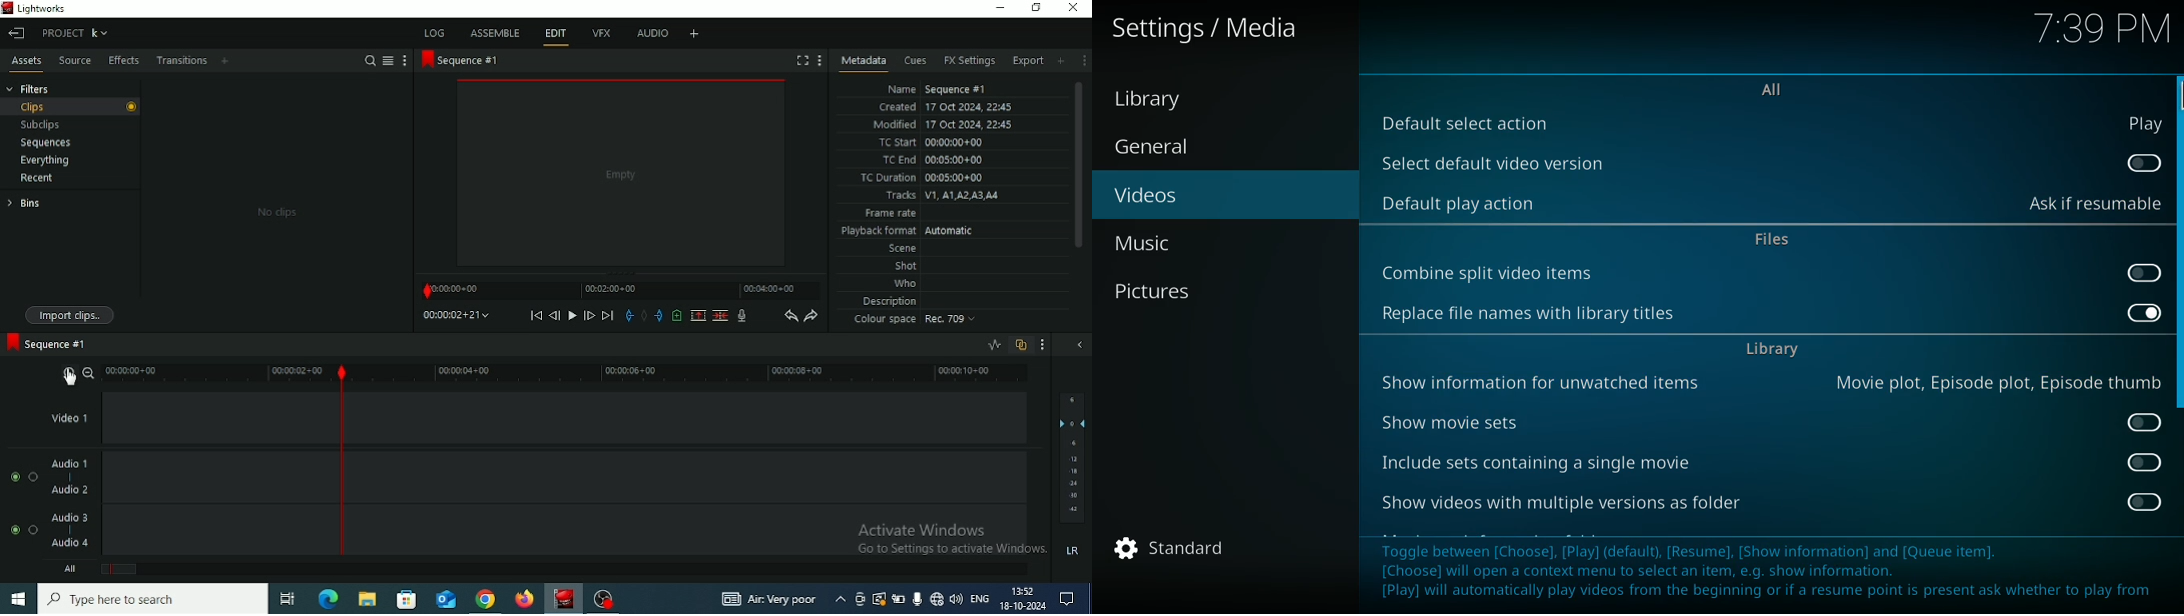  What do you see at coordinates (1999, 385) in the screenshot?
I see `information` at bounding box center [1999, 385].